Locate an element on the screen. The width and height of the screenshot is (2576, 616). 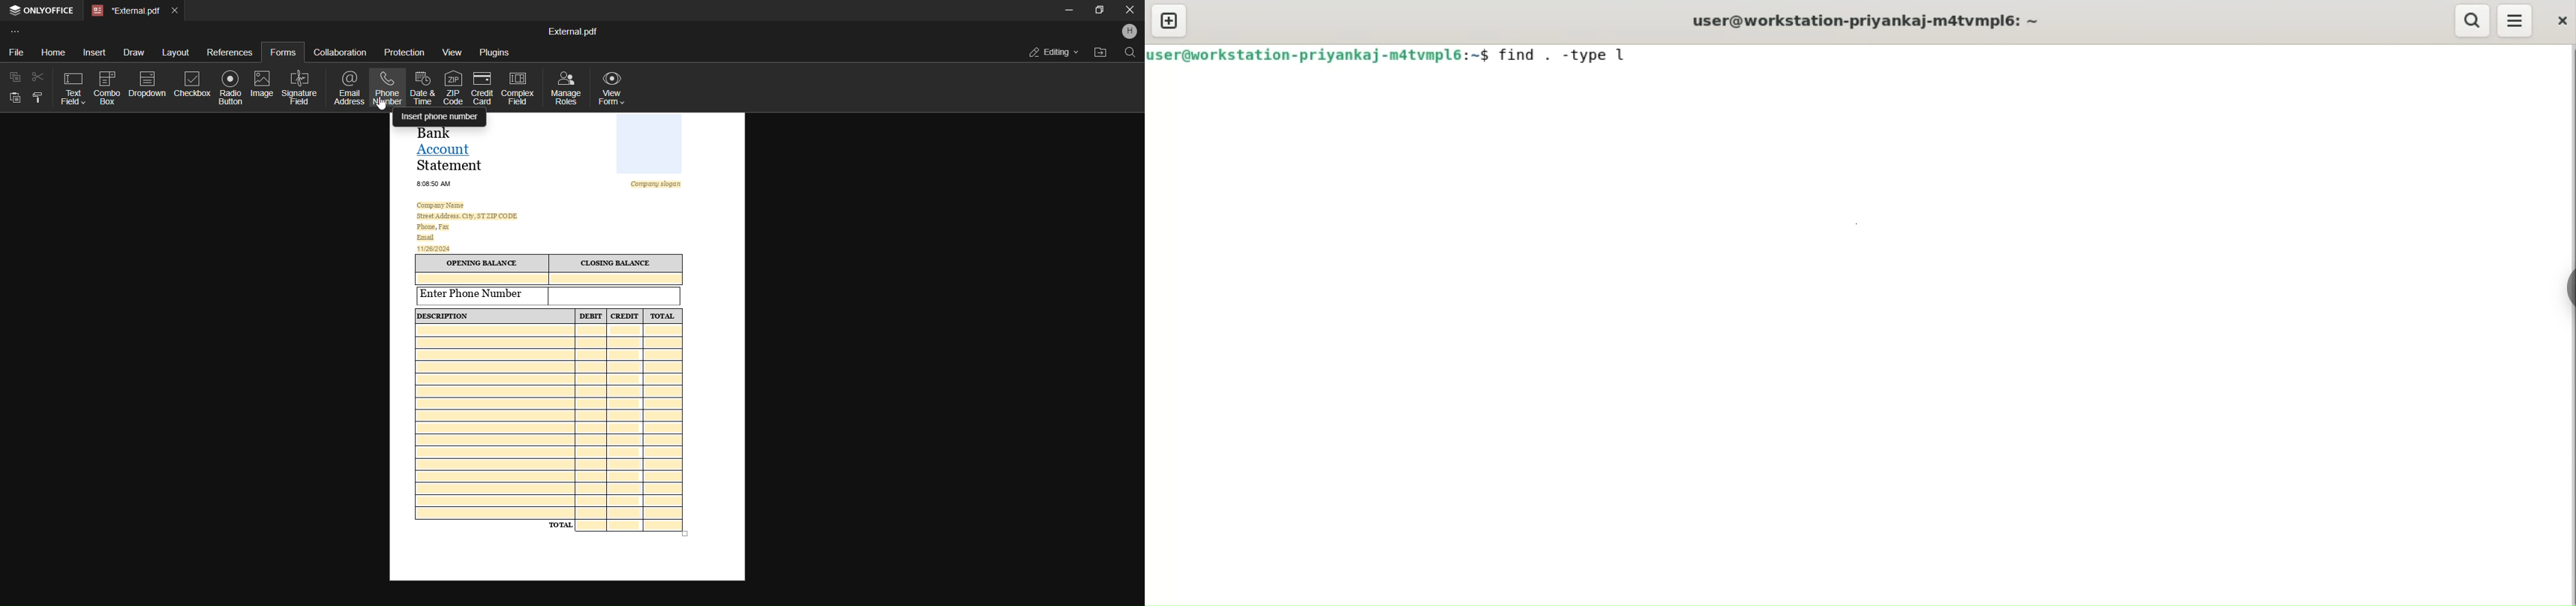
Sample template form of a Bank Account Statement is located at coordinates (567, 353).